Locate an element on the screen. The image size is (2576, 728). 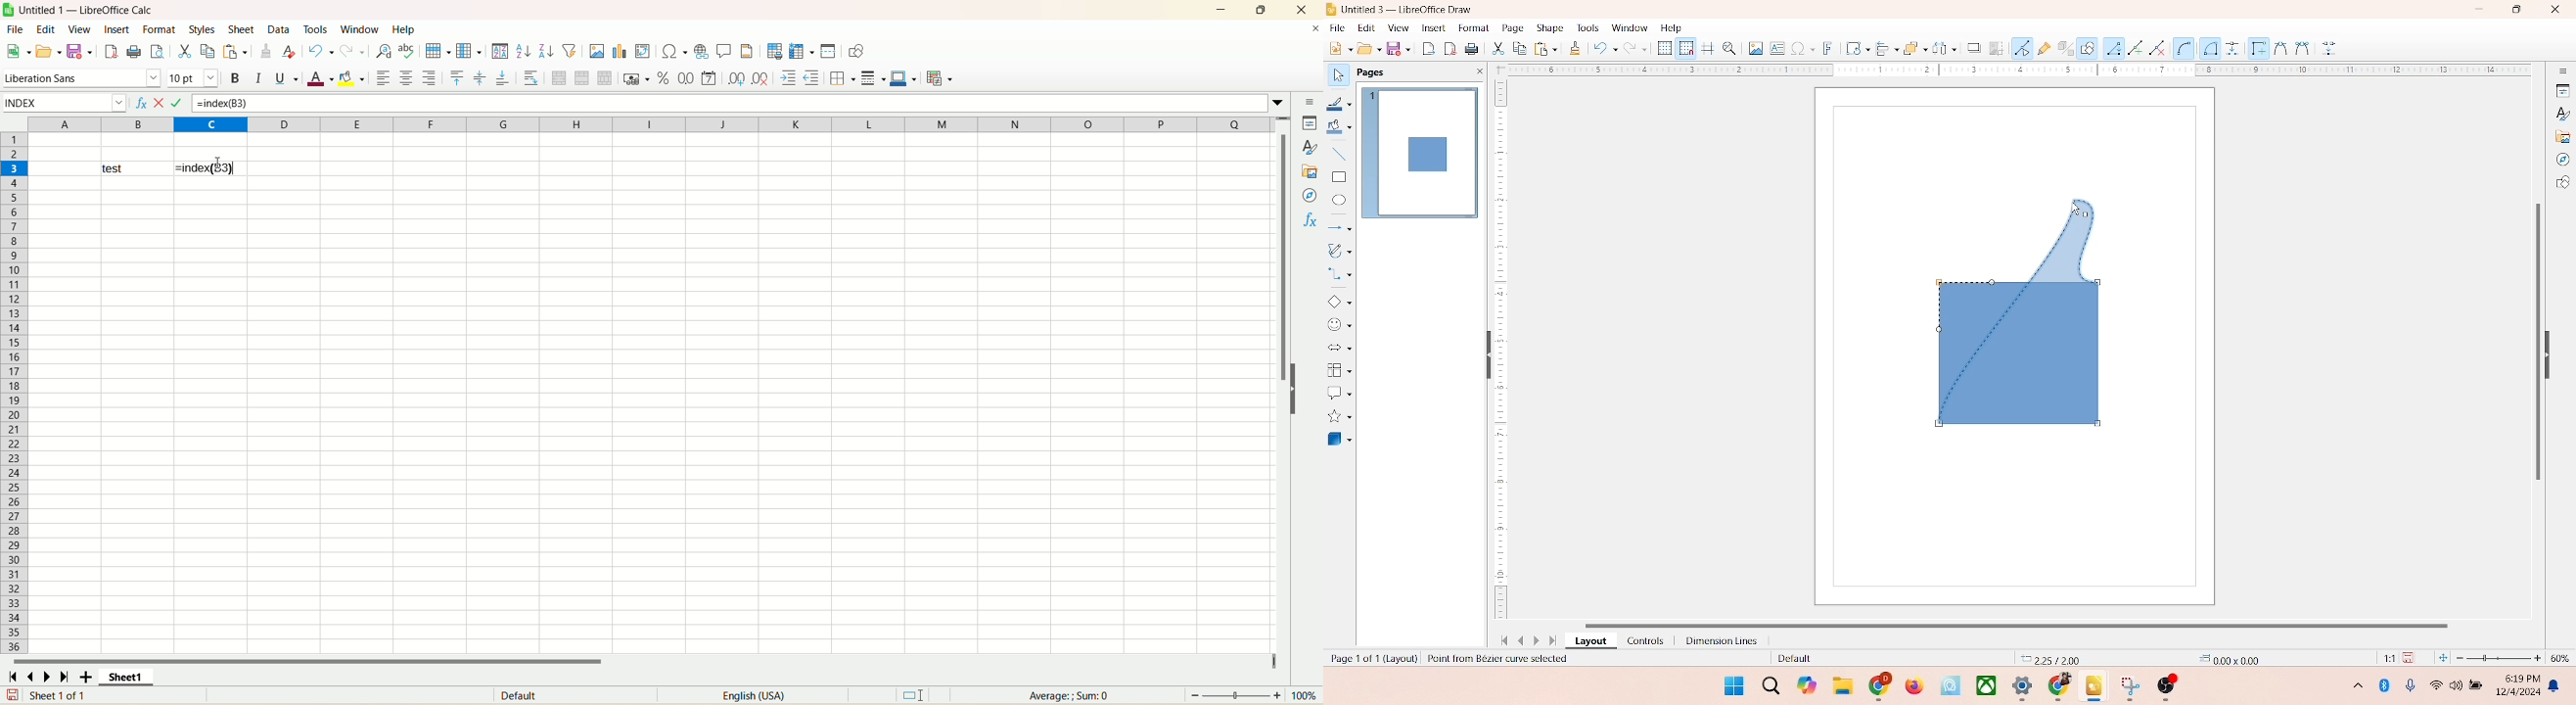
maximize is located at coordinates (2516, 10).